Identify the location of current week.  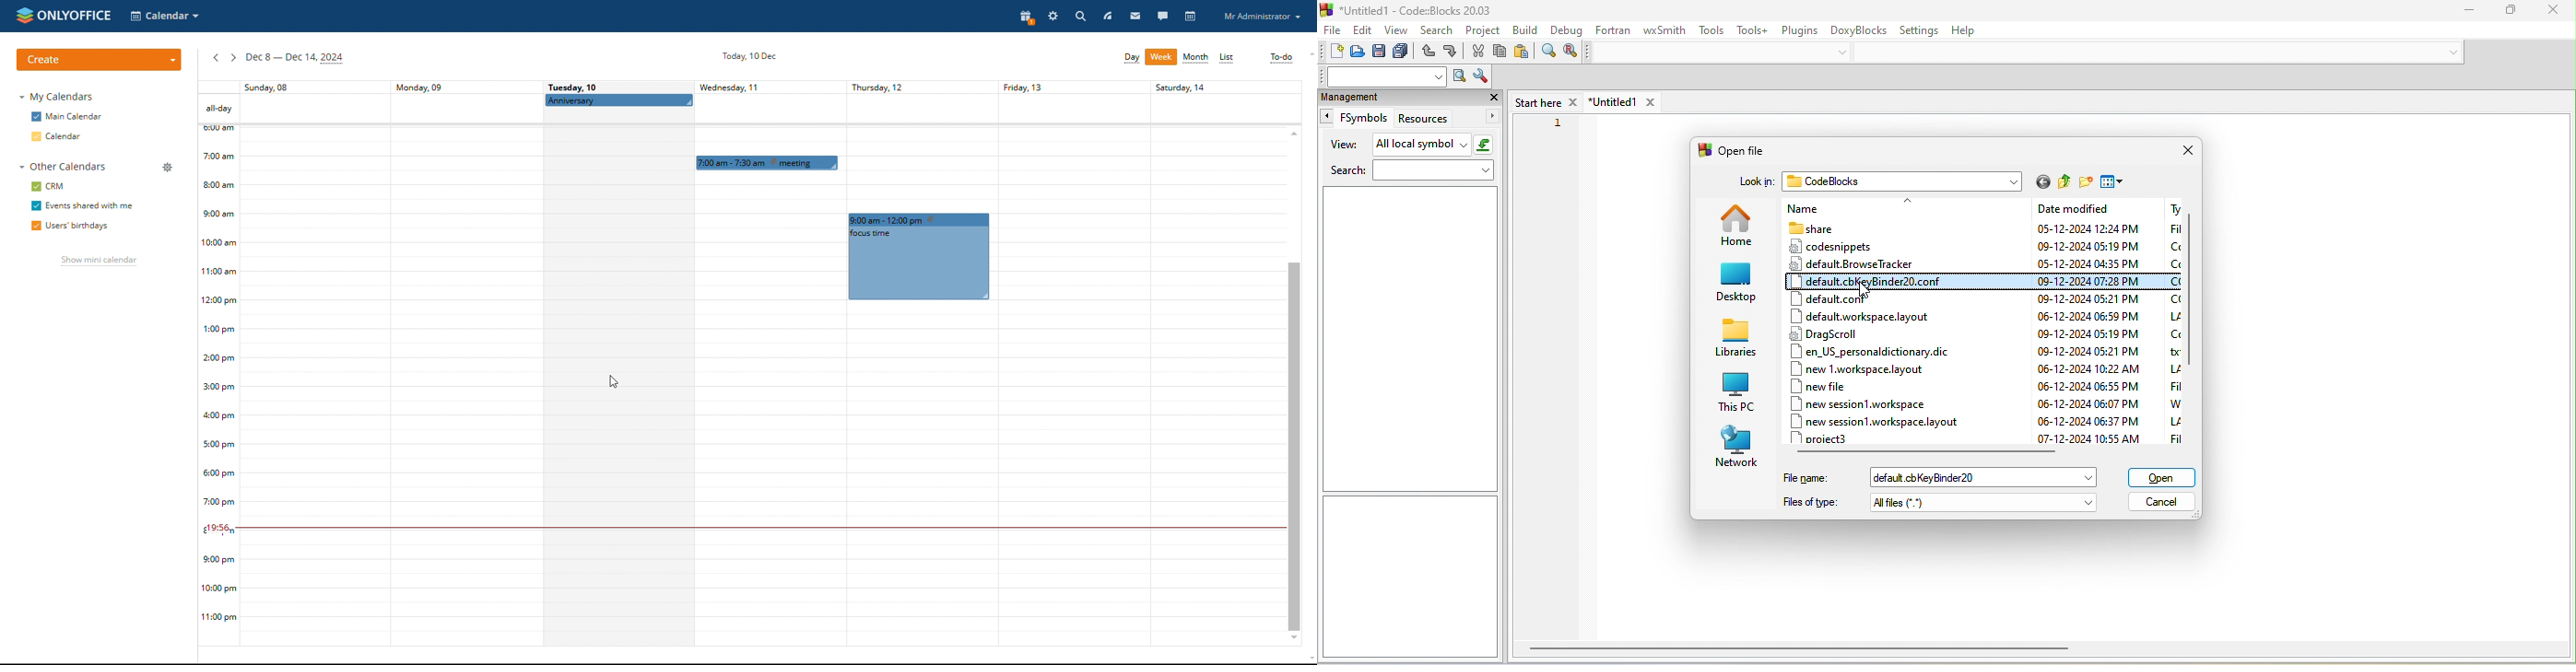
(295, 59).